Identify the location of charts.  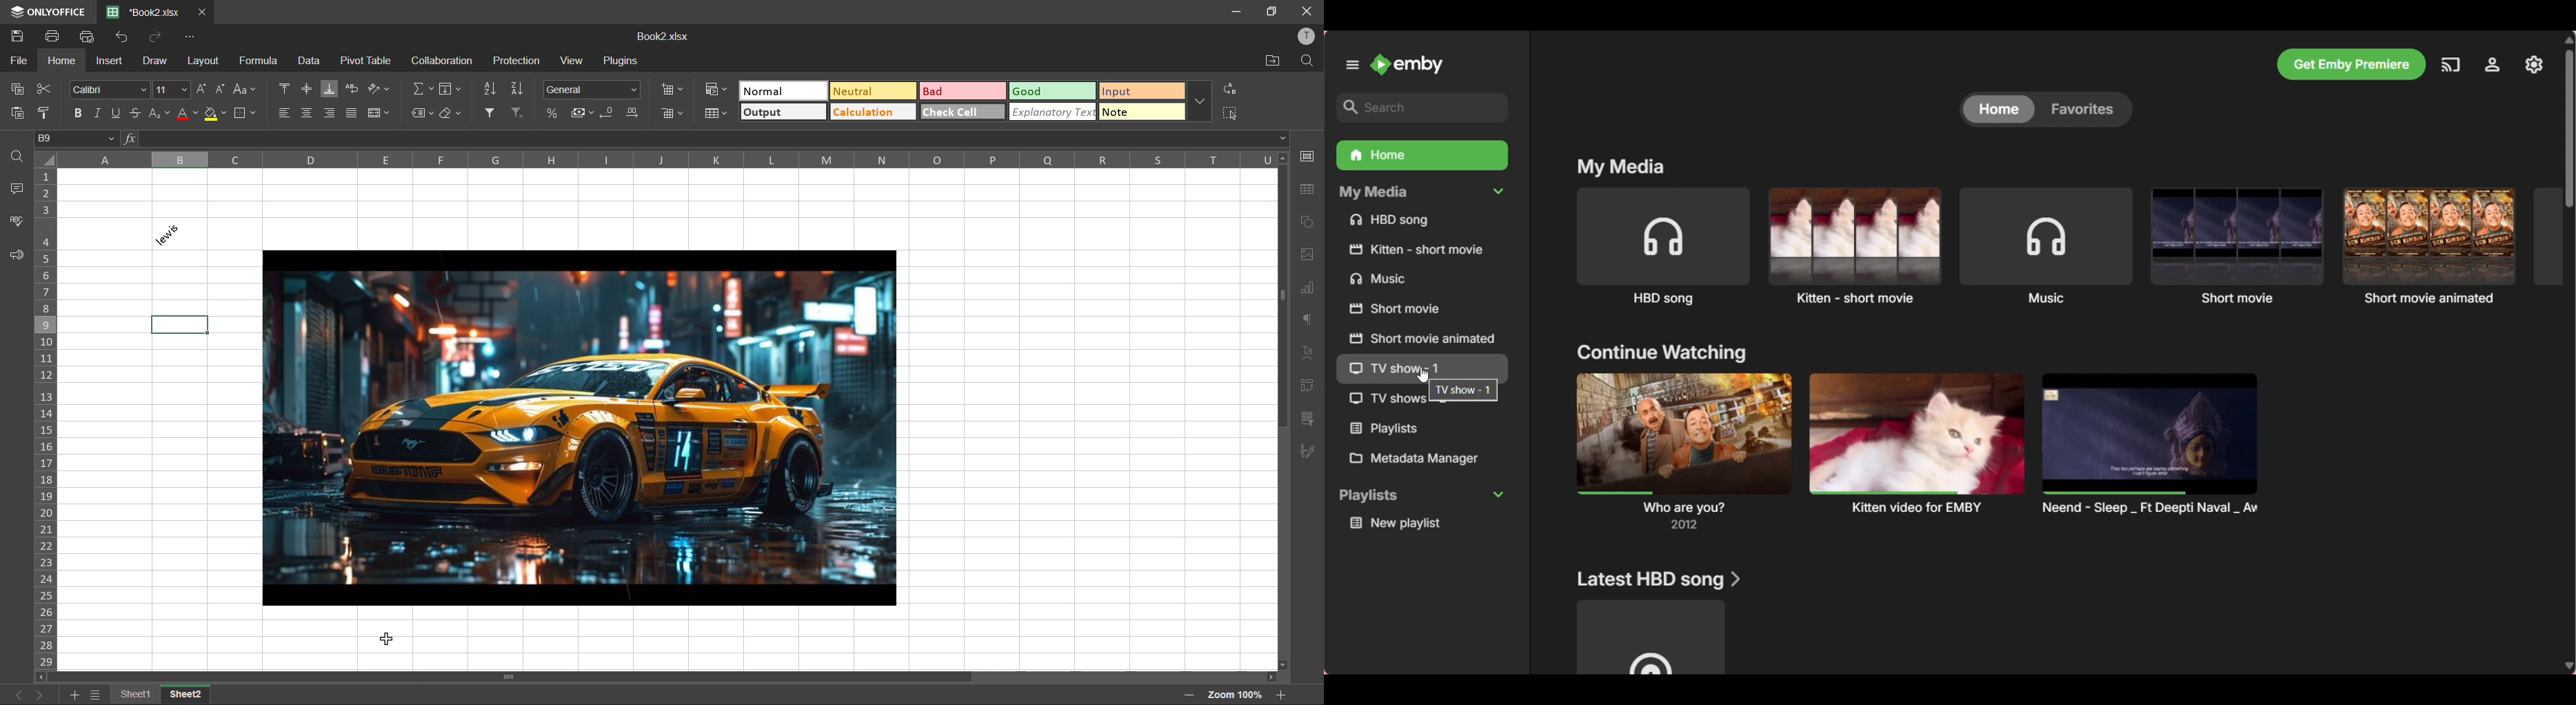
(1307, 288).